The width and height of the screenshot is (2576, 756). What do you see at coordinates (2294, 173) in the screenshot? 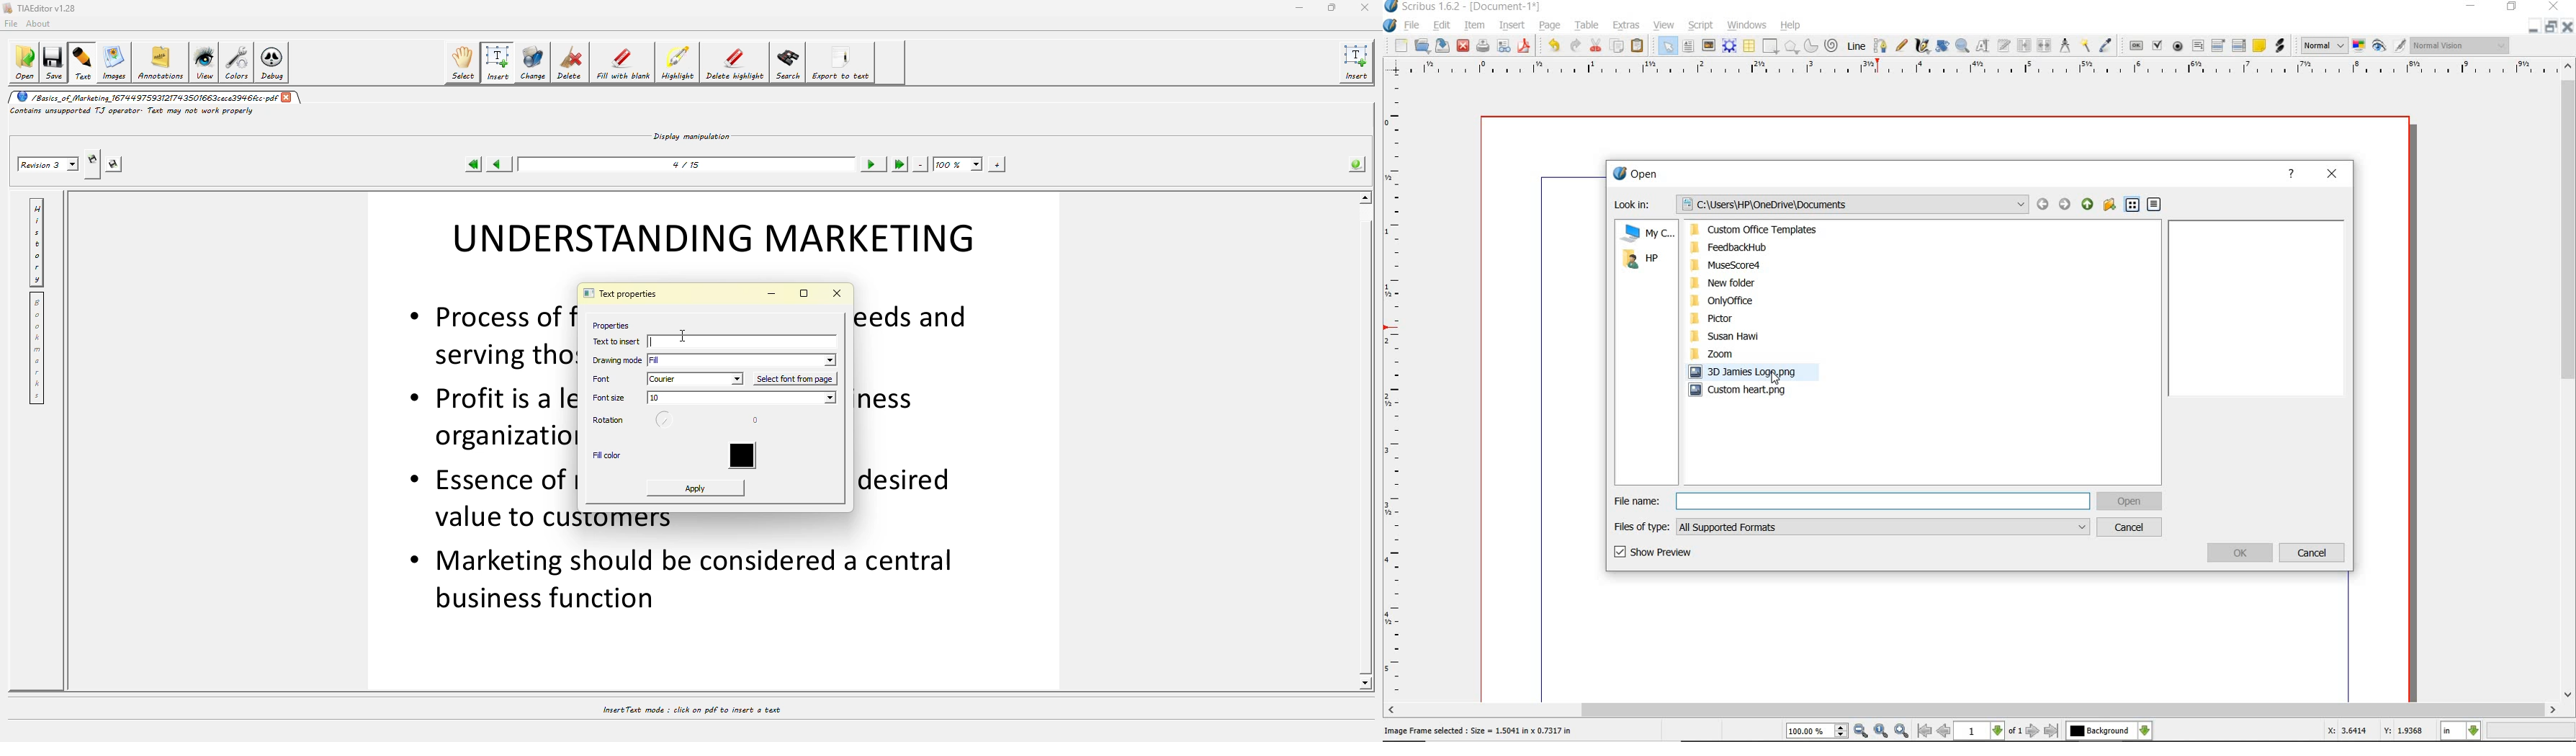
I see `help` at bounding box center [2294, 173].